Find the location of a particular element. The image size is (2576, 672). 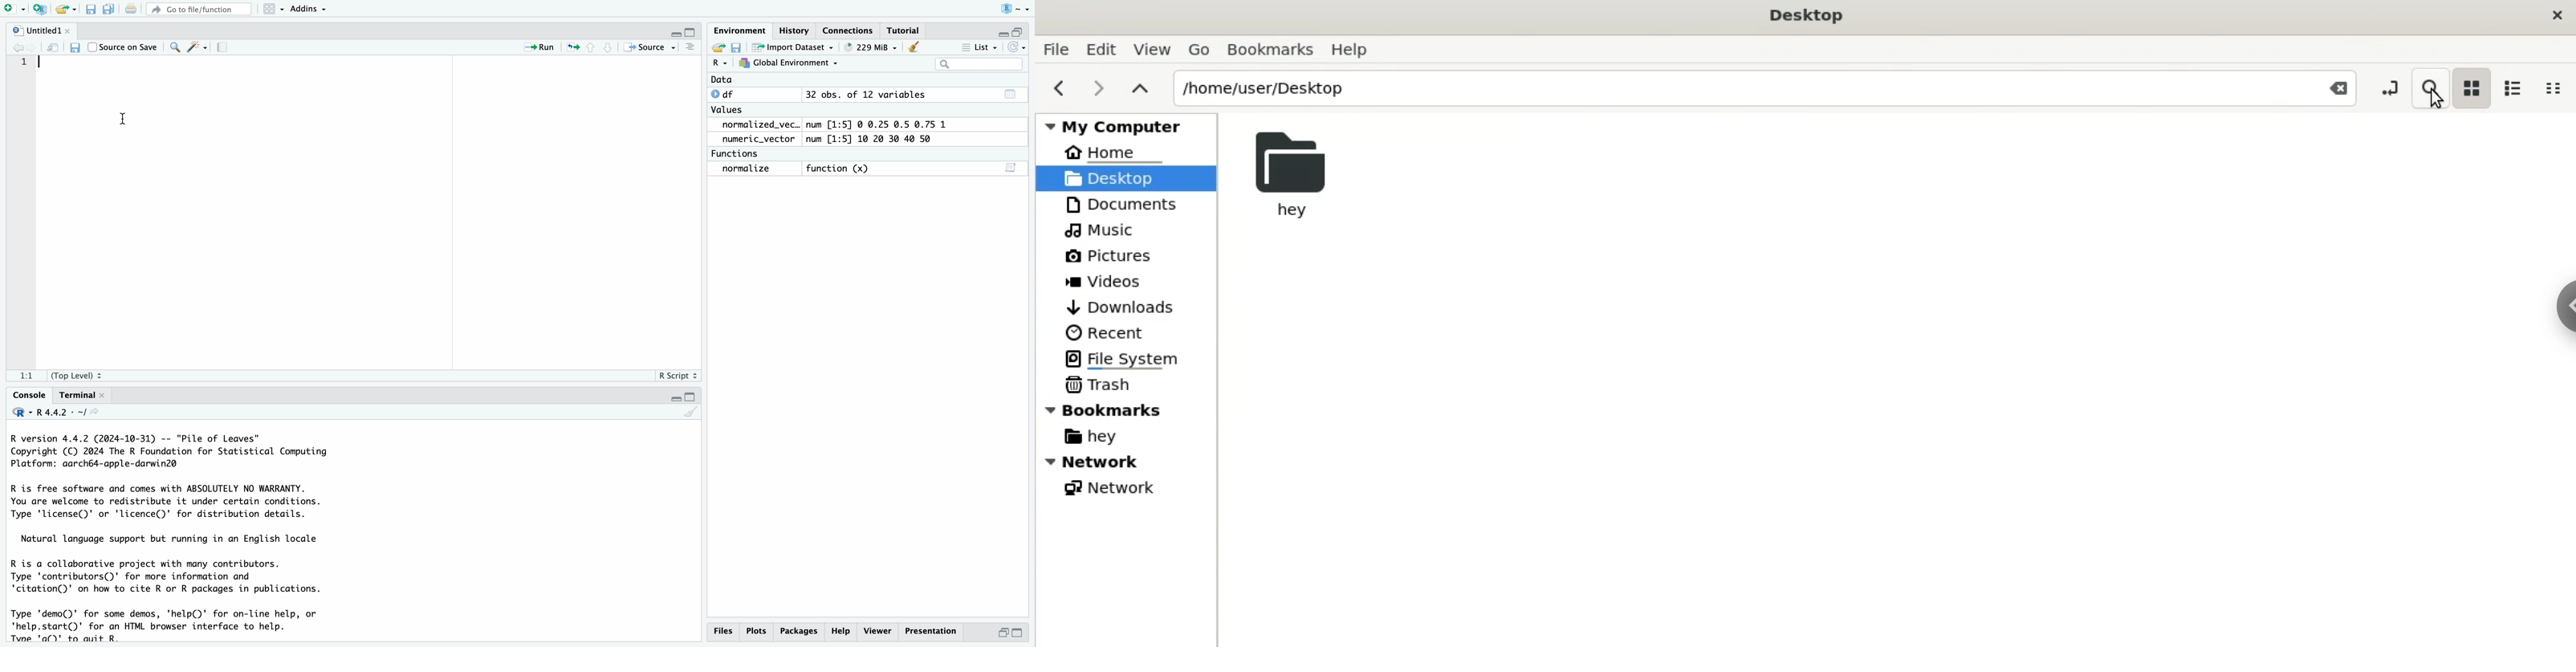

R Script is located at coordinates (676, 377).